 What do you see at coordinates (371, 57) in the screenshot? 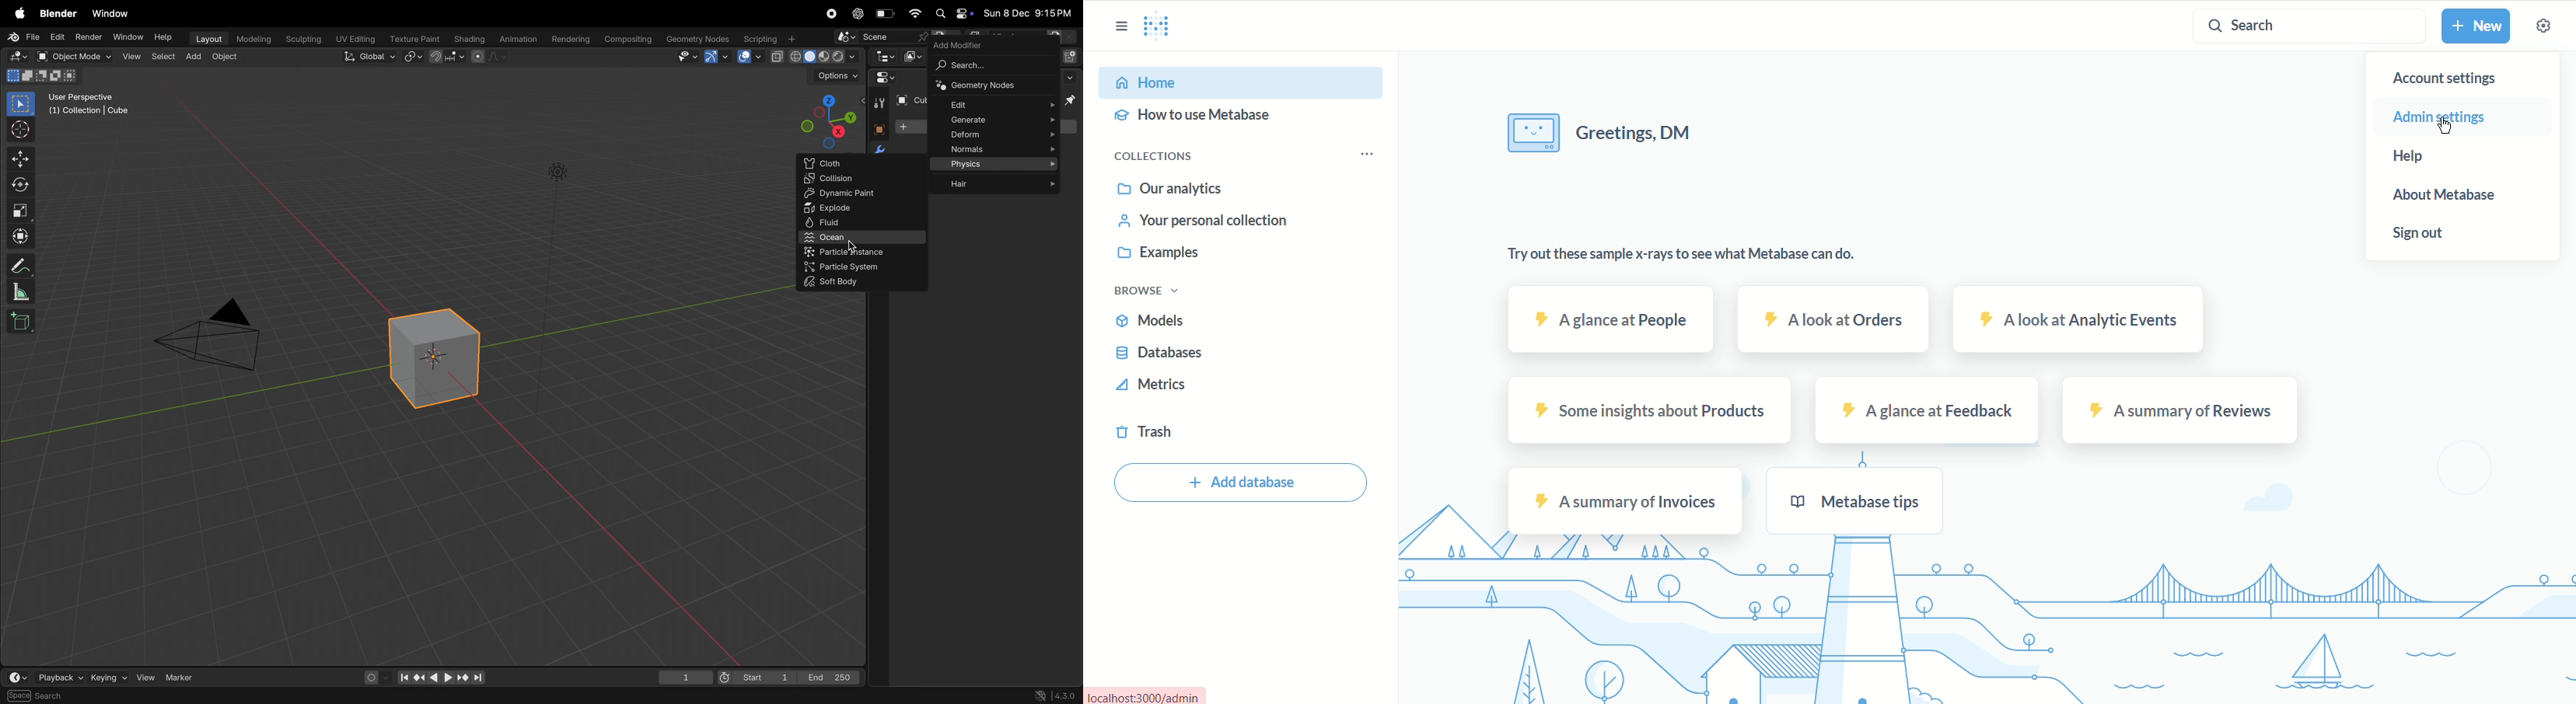
I see `global` at bounding box center [371, 57].